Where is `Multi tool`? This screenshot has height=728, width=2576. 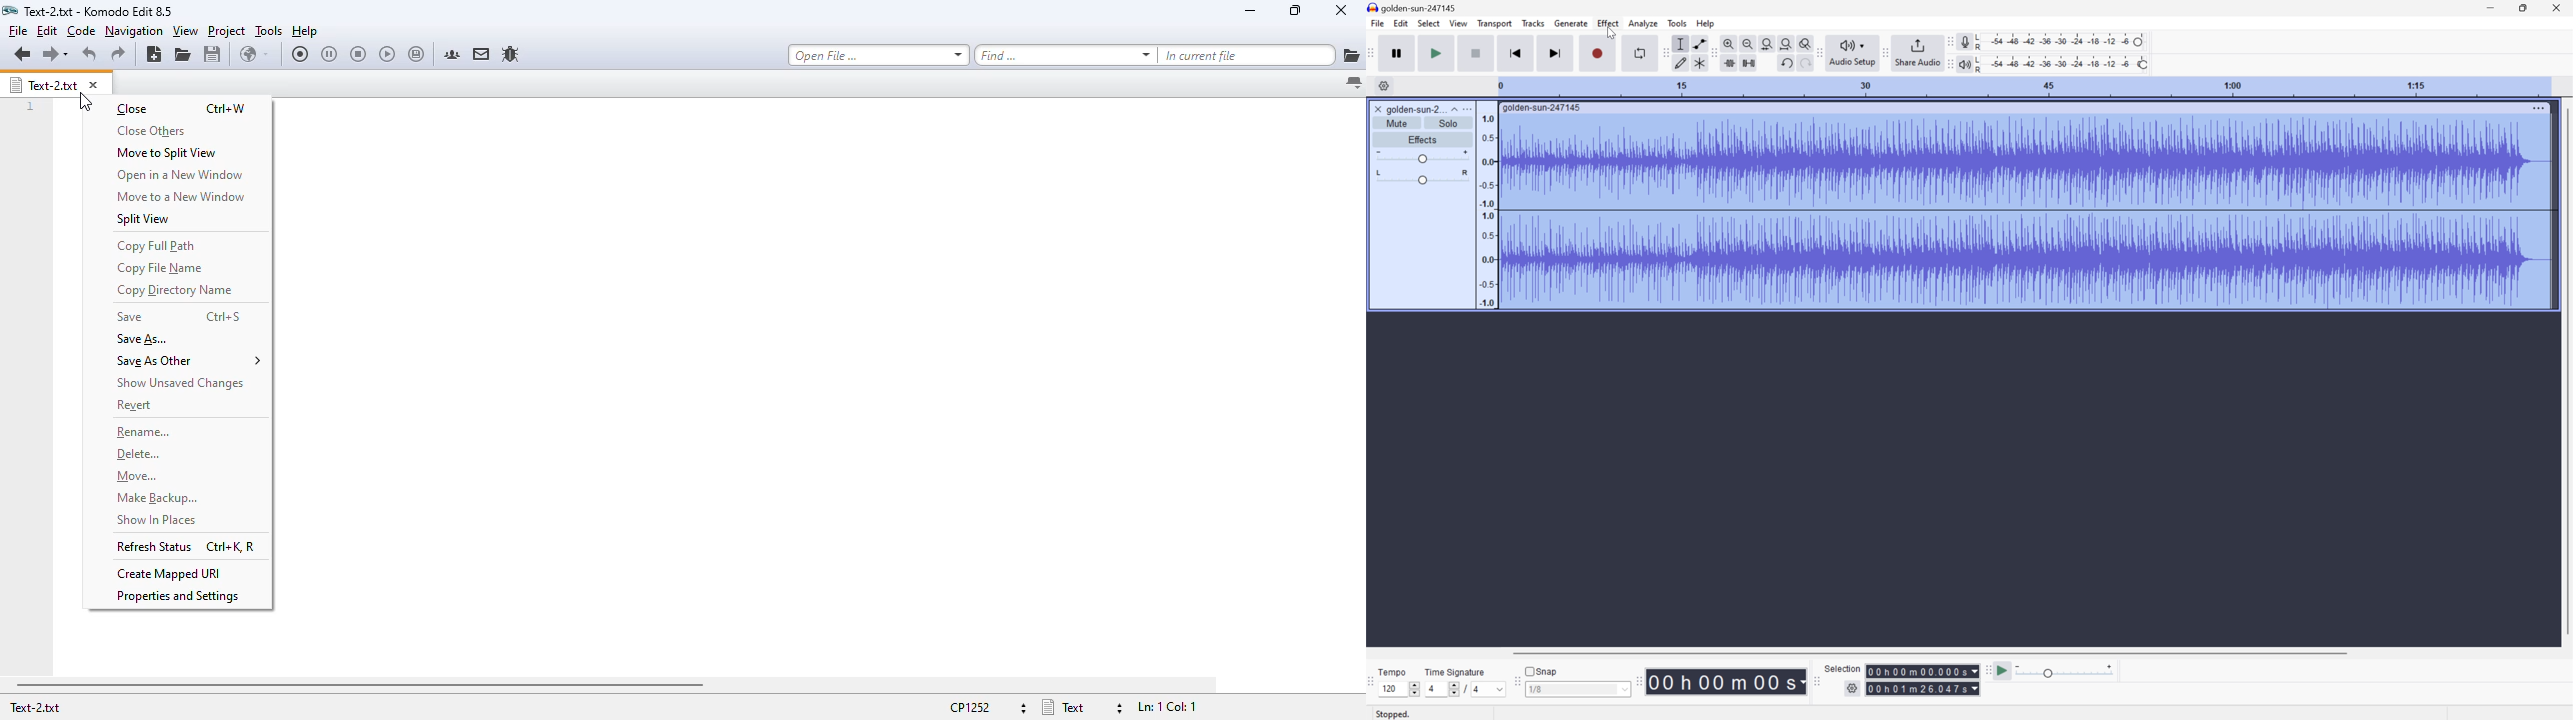
Multi tool is located at coordinates (1698, 63).